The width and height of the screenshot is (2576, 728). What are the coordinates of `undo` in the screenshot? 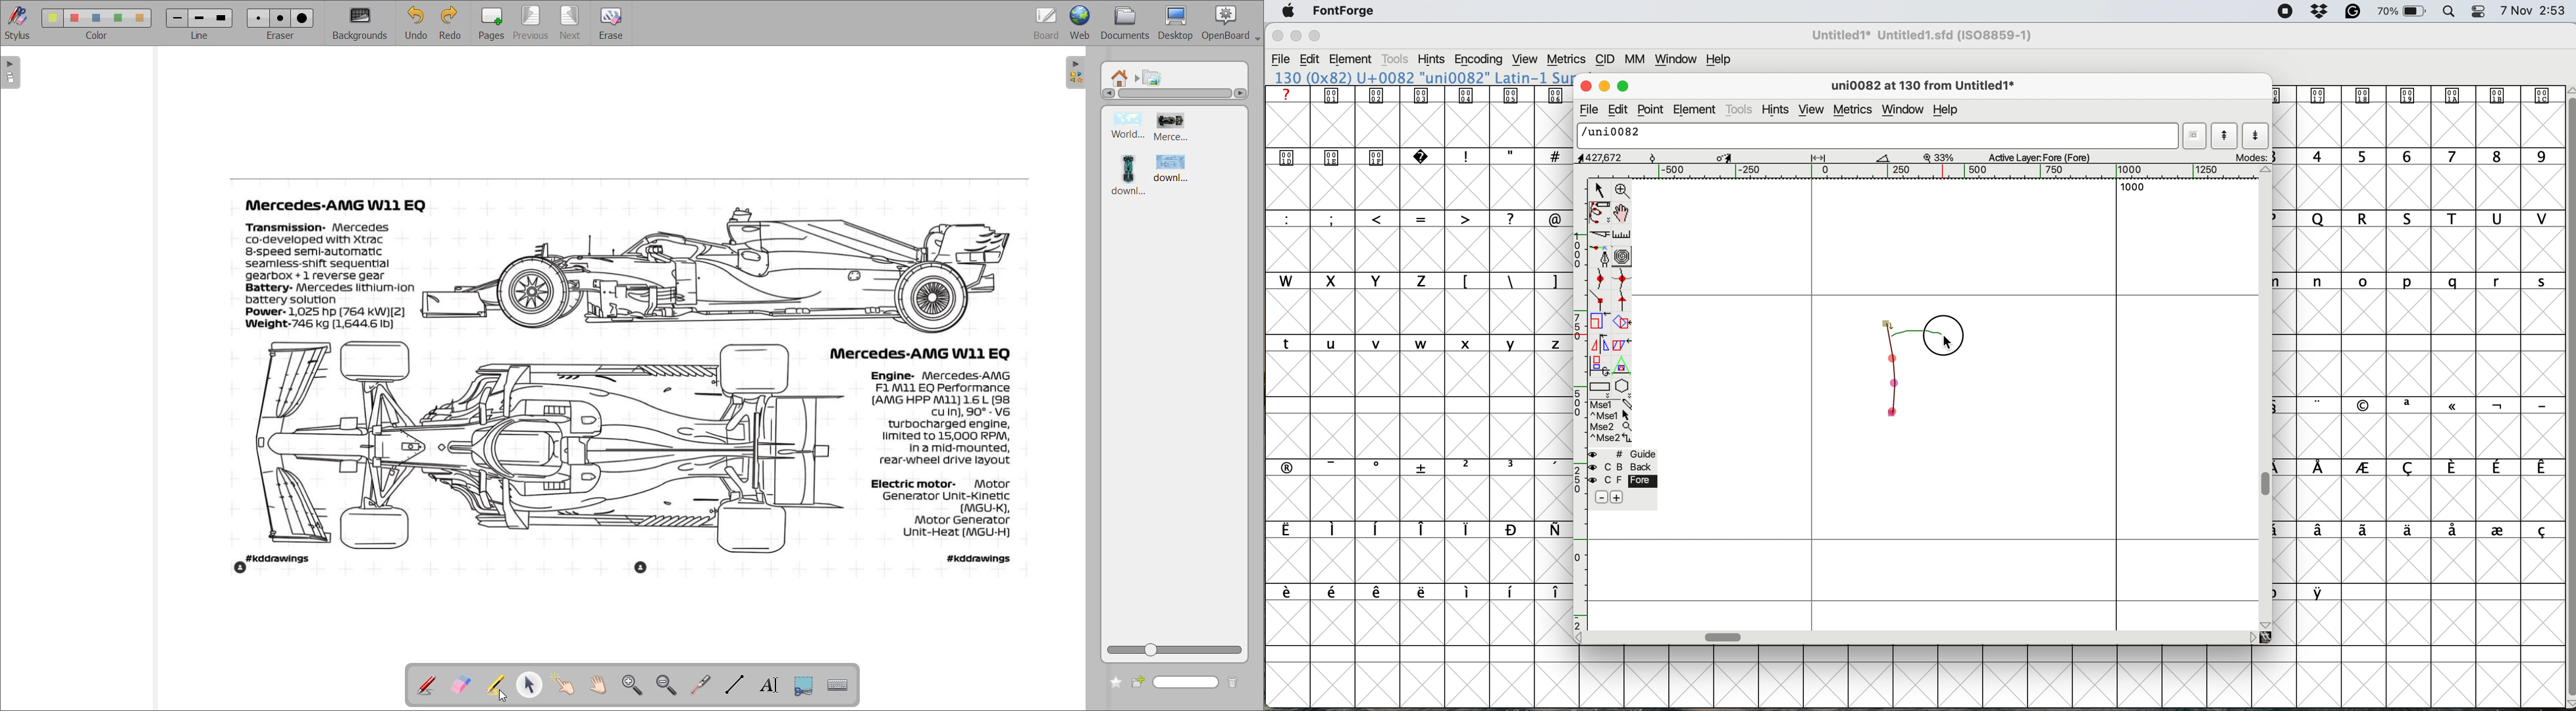 It's located at (415, 23).